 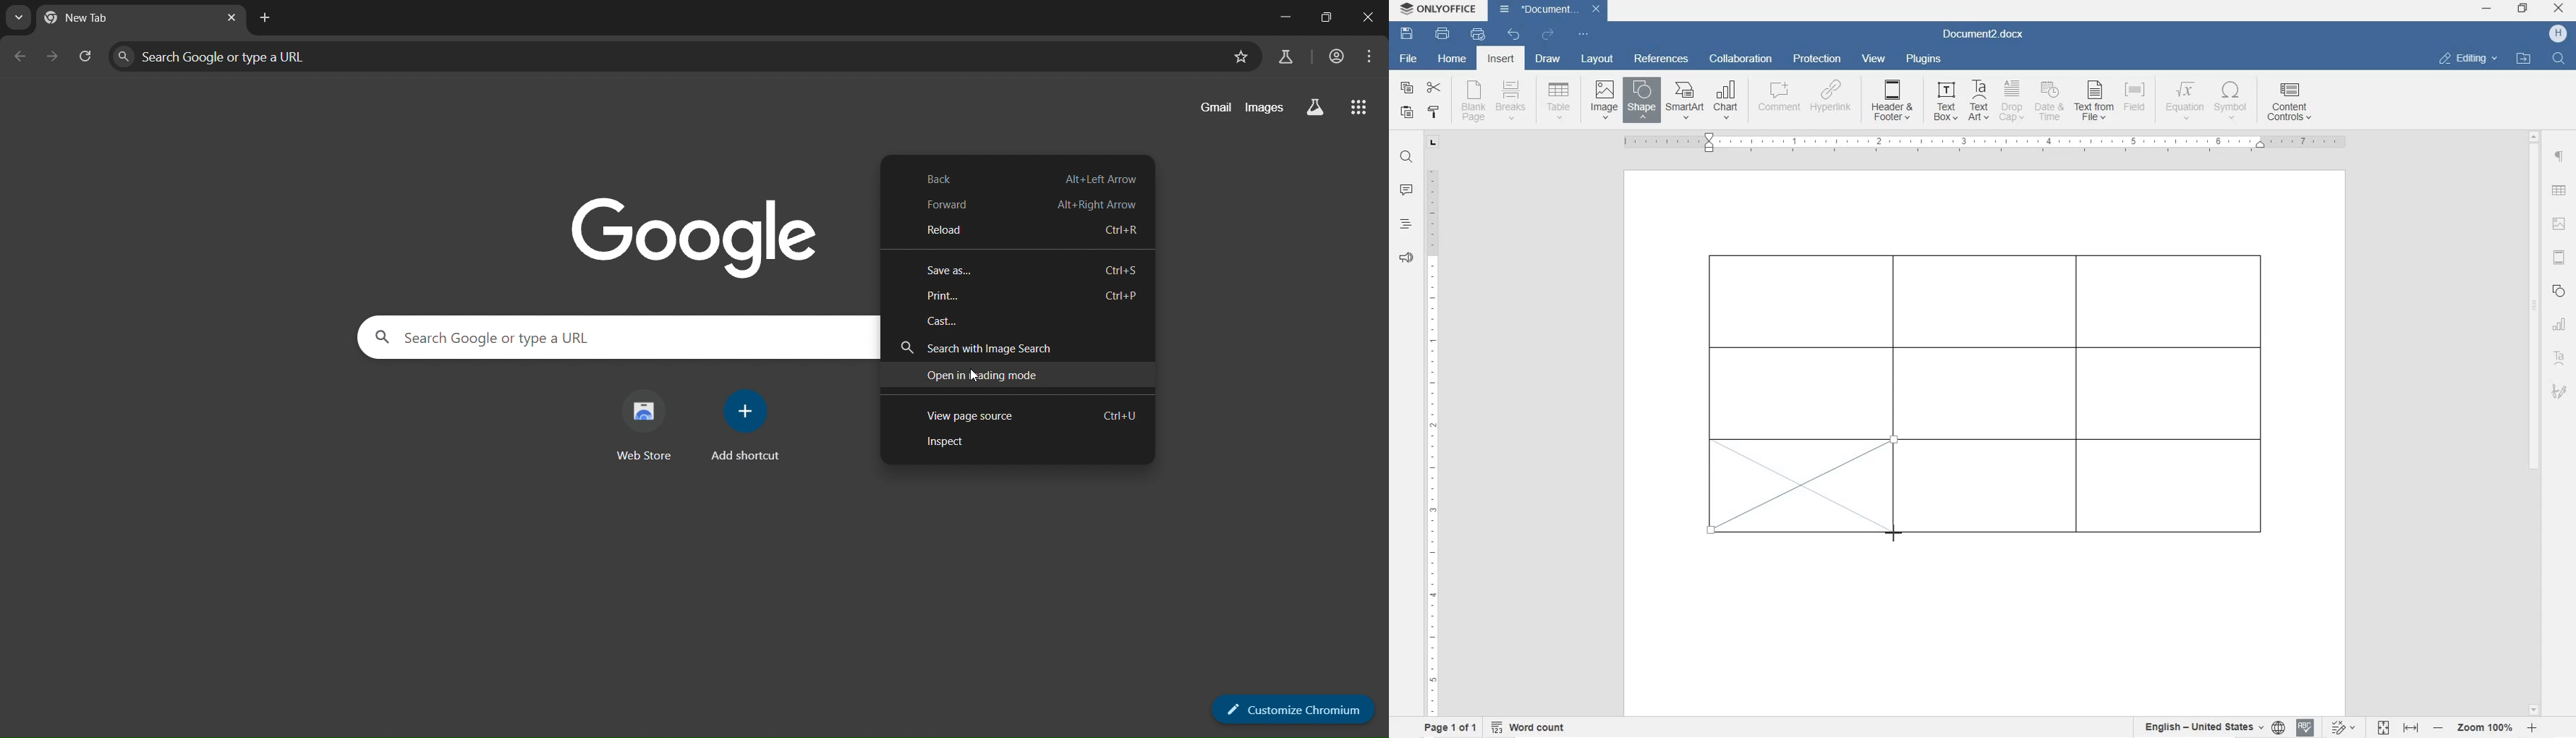 What do you see at coordinates (1280, 18) in the screenshot?
I see `minimize` at bounding box center [1280, 18].